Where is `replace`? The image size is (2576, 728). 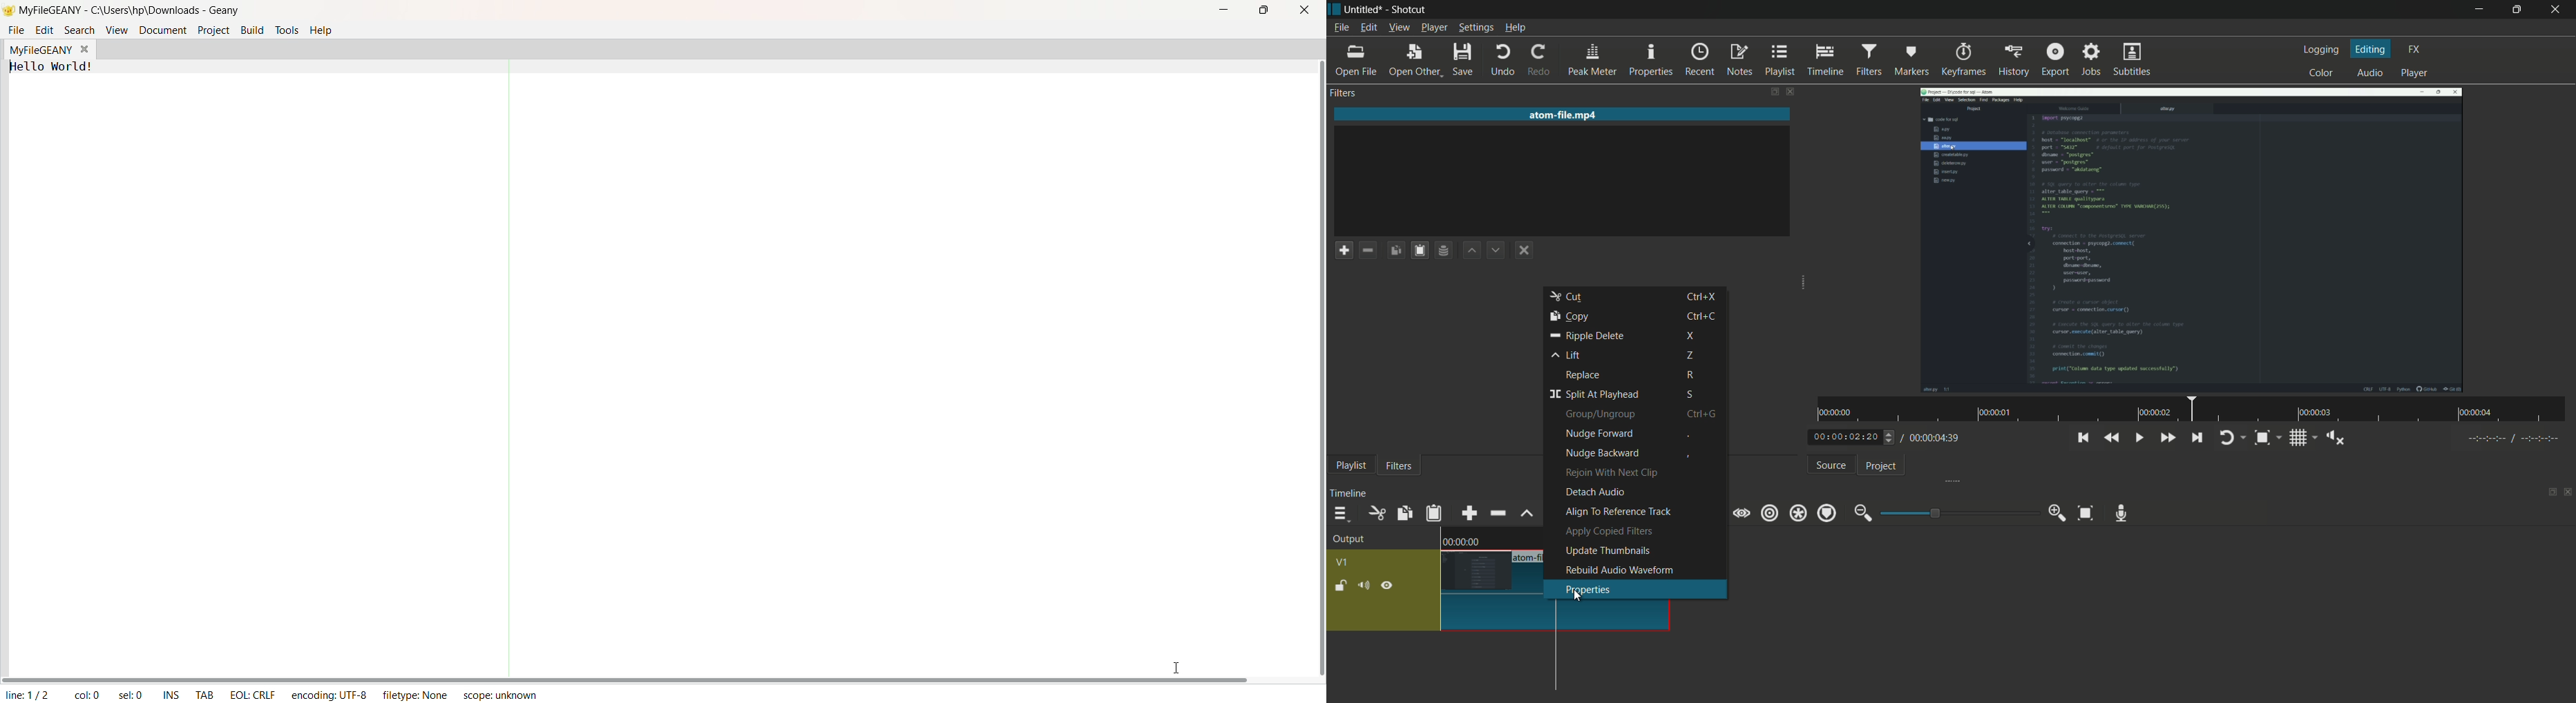 replace is located at coordinates (1583, 376).